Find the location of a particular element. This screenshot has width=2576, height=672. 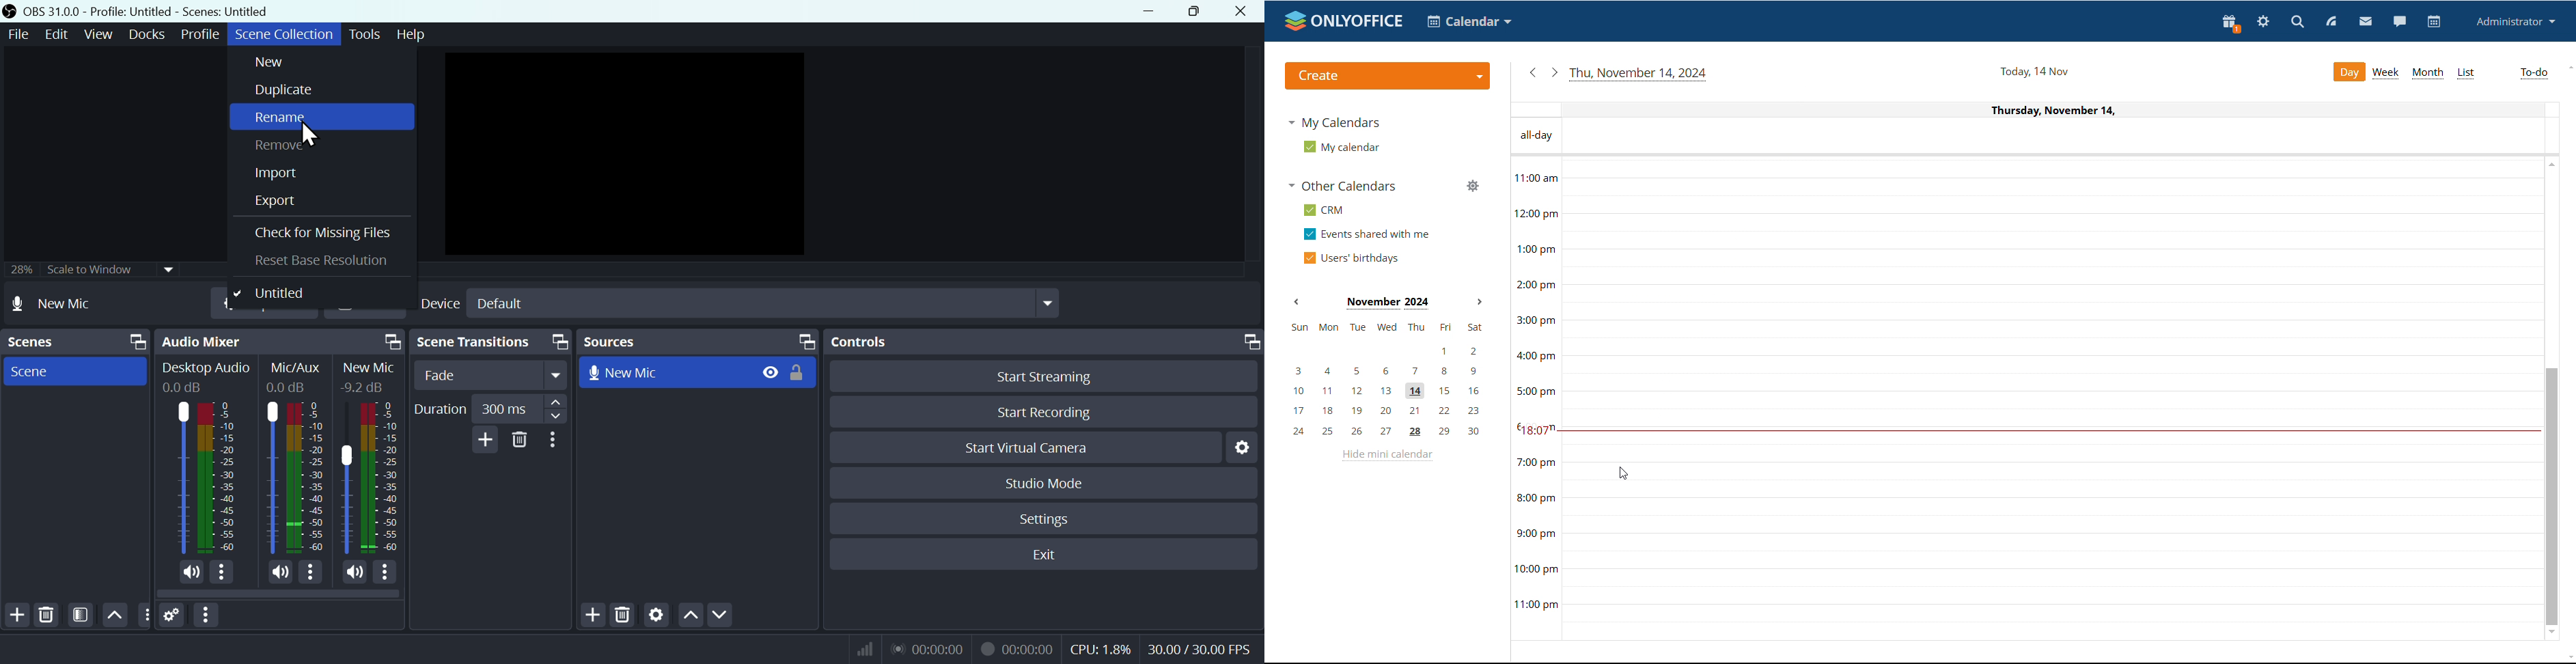

scroll up is located at coordinates (2549, 164).